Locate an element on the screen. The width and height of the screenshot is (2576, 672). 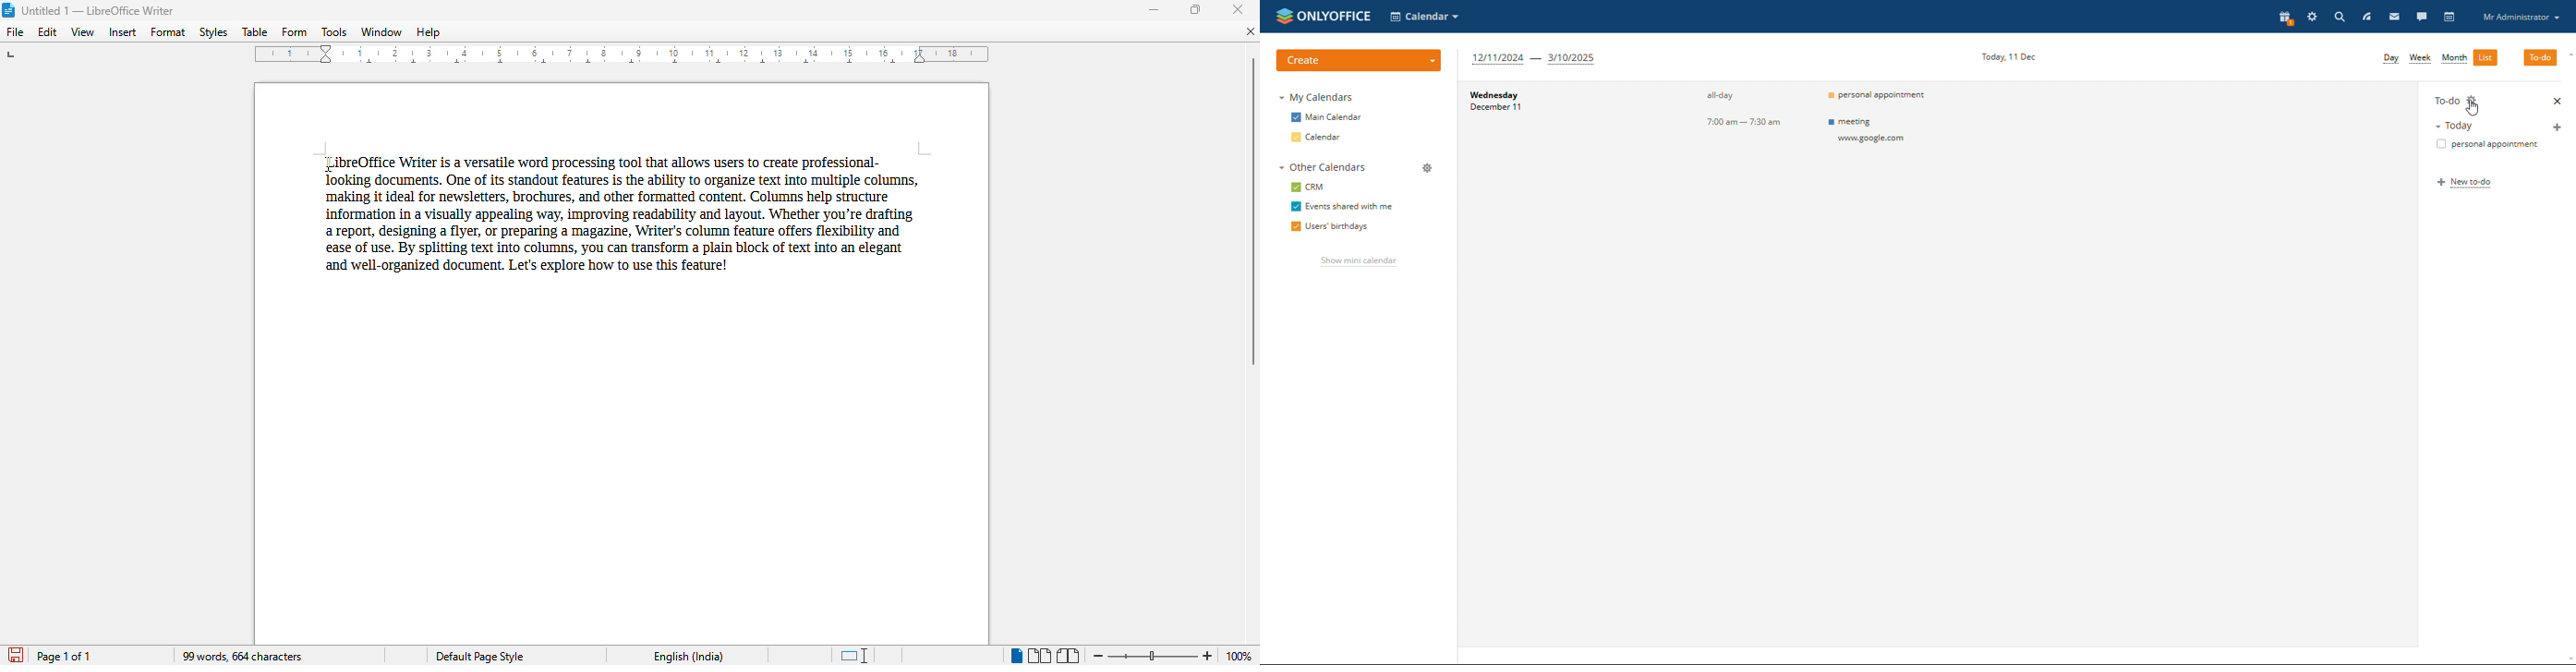
standard selection is located at coordinates (855, 655).